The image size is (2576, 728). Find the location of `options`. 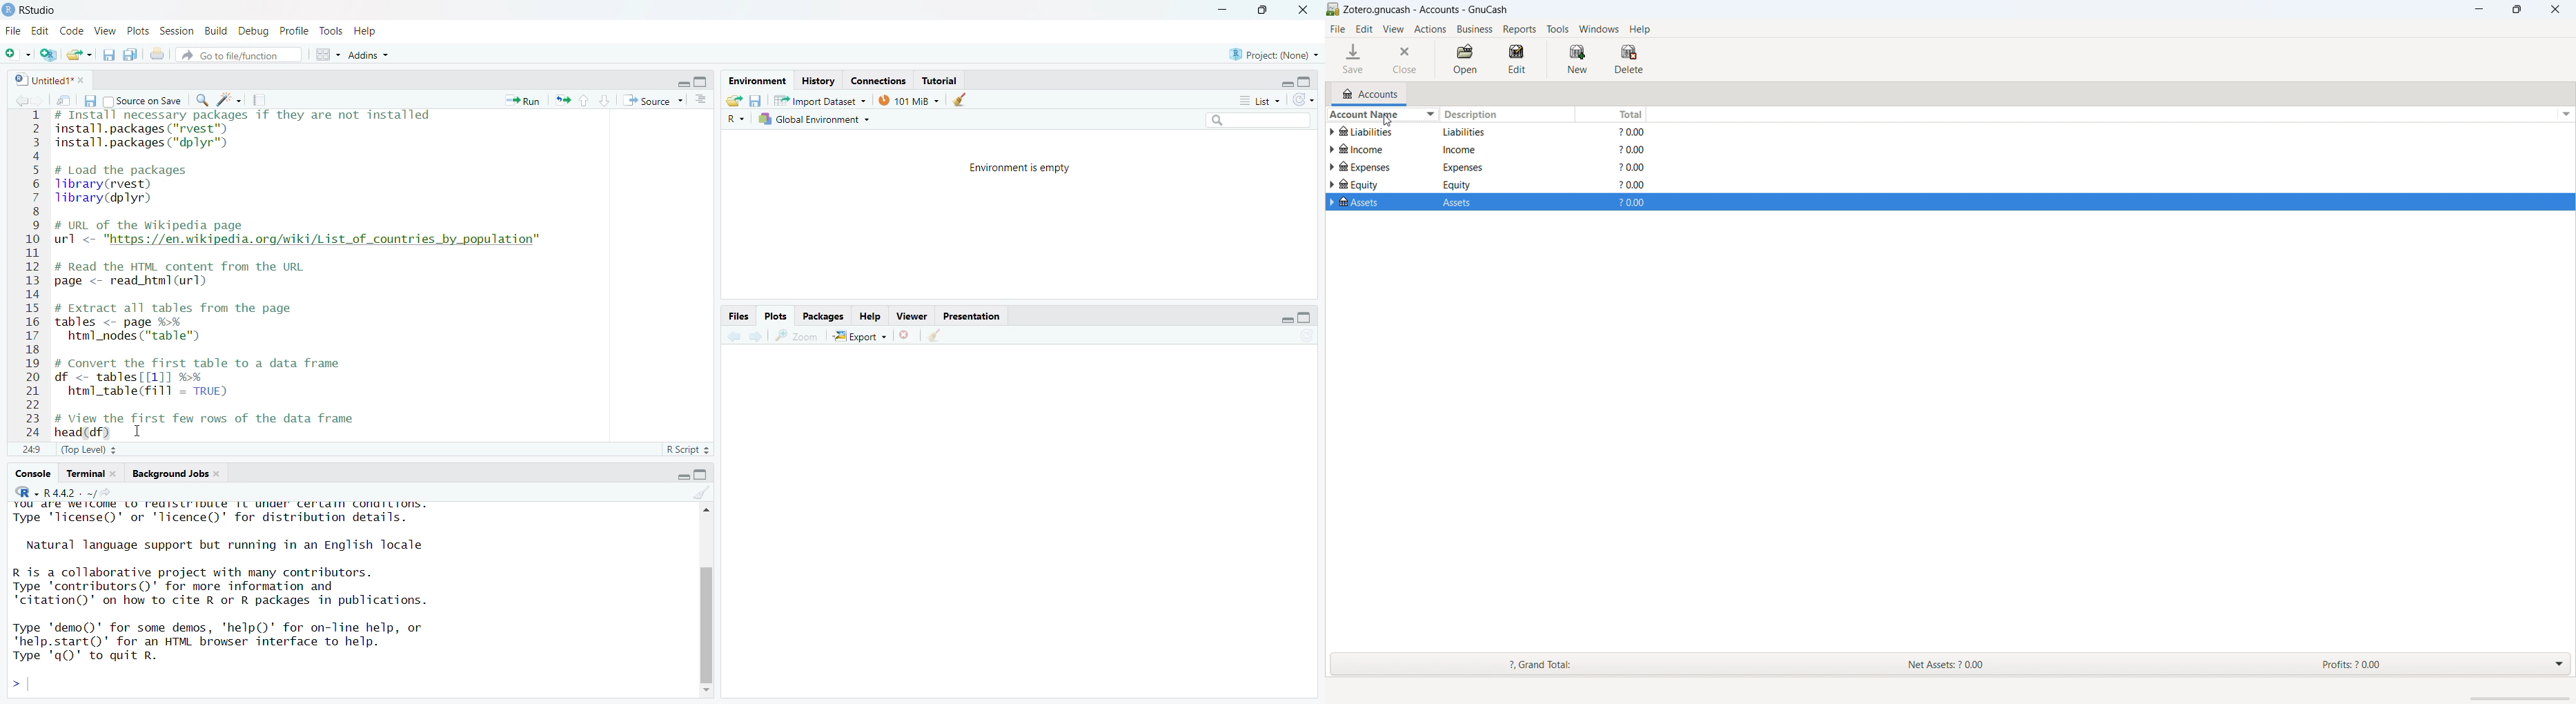

options is located at coordinates (700, 99).